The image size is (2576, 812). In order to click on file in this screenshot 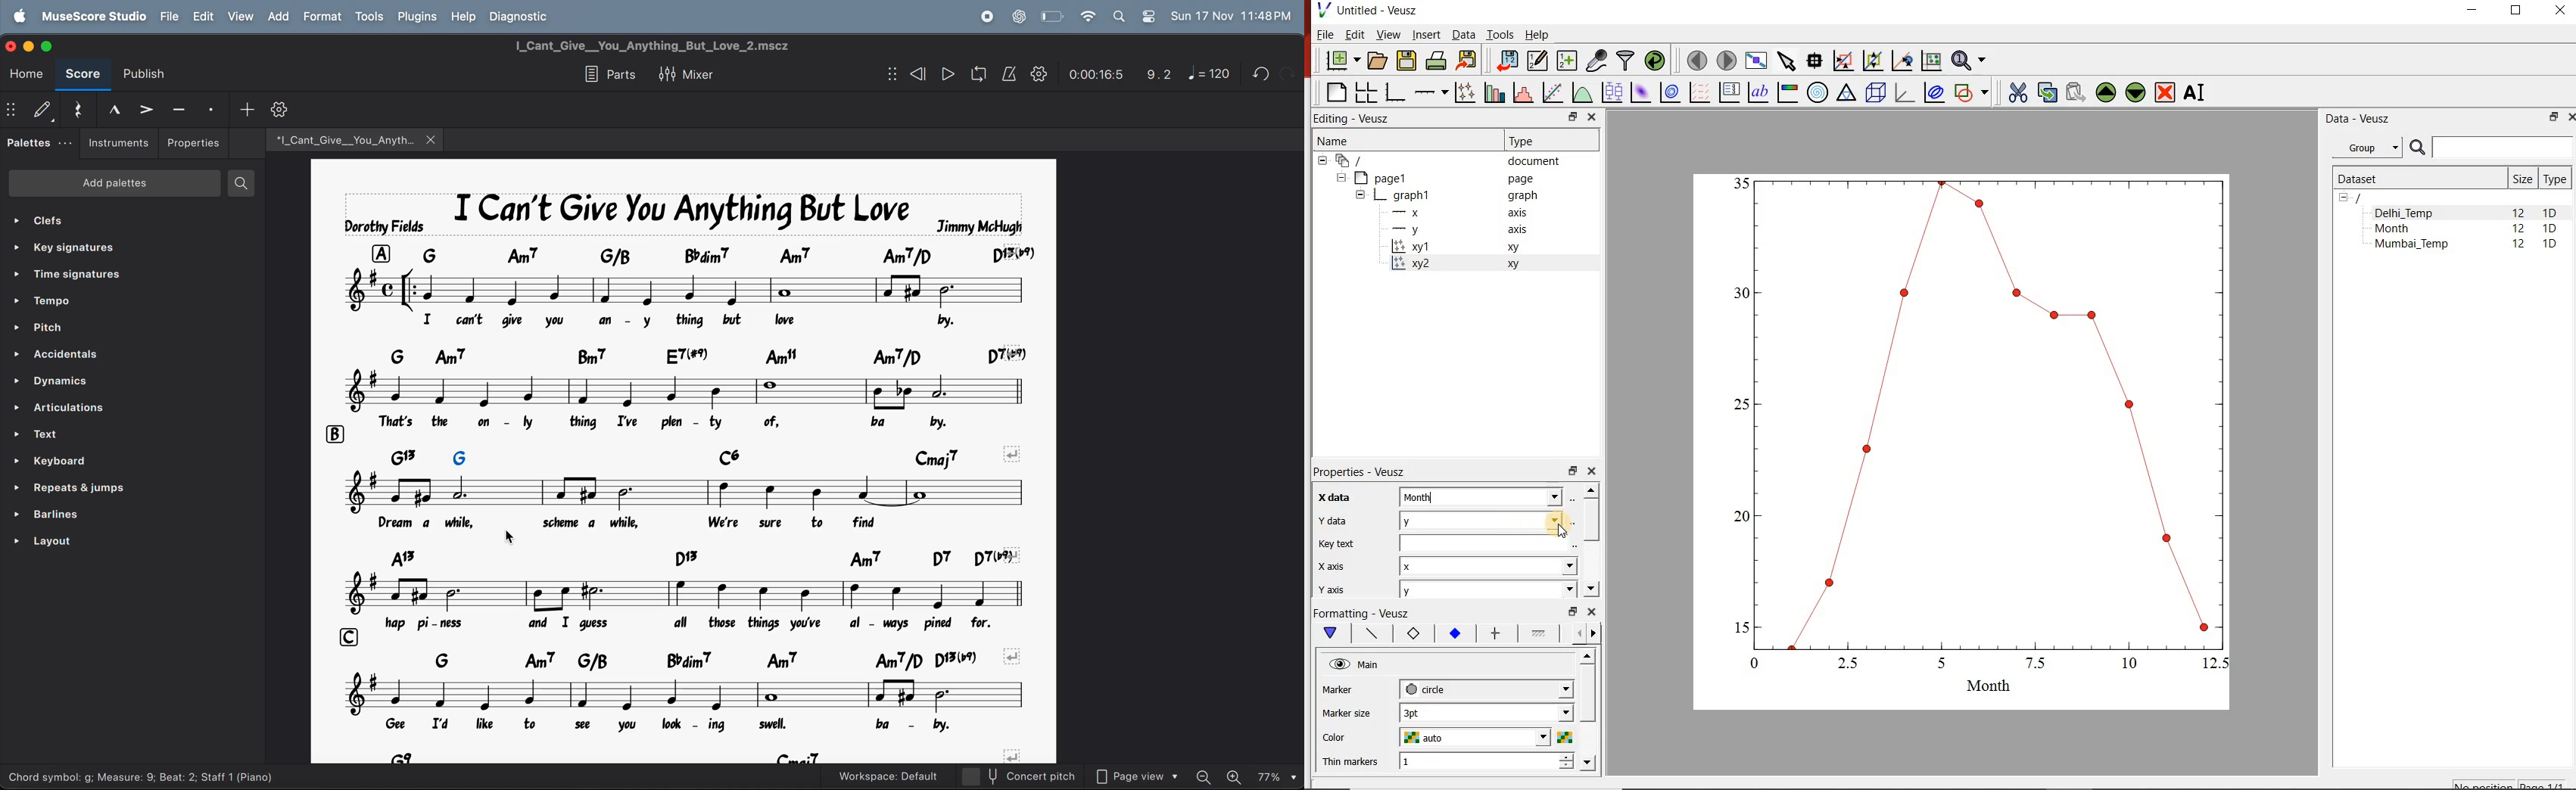, I will do `click(171, 16)`.